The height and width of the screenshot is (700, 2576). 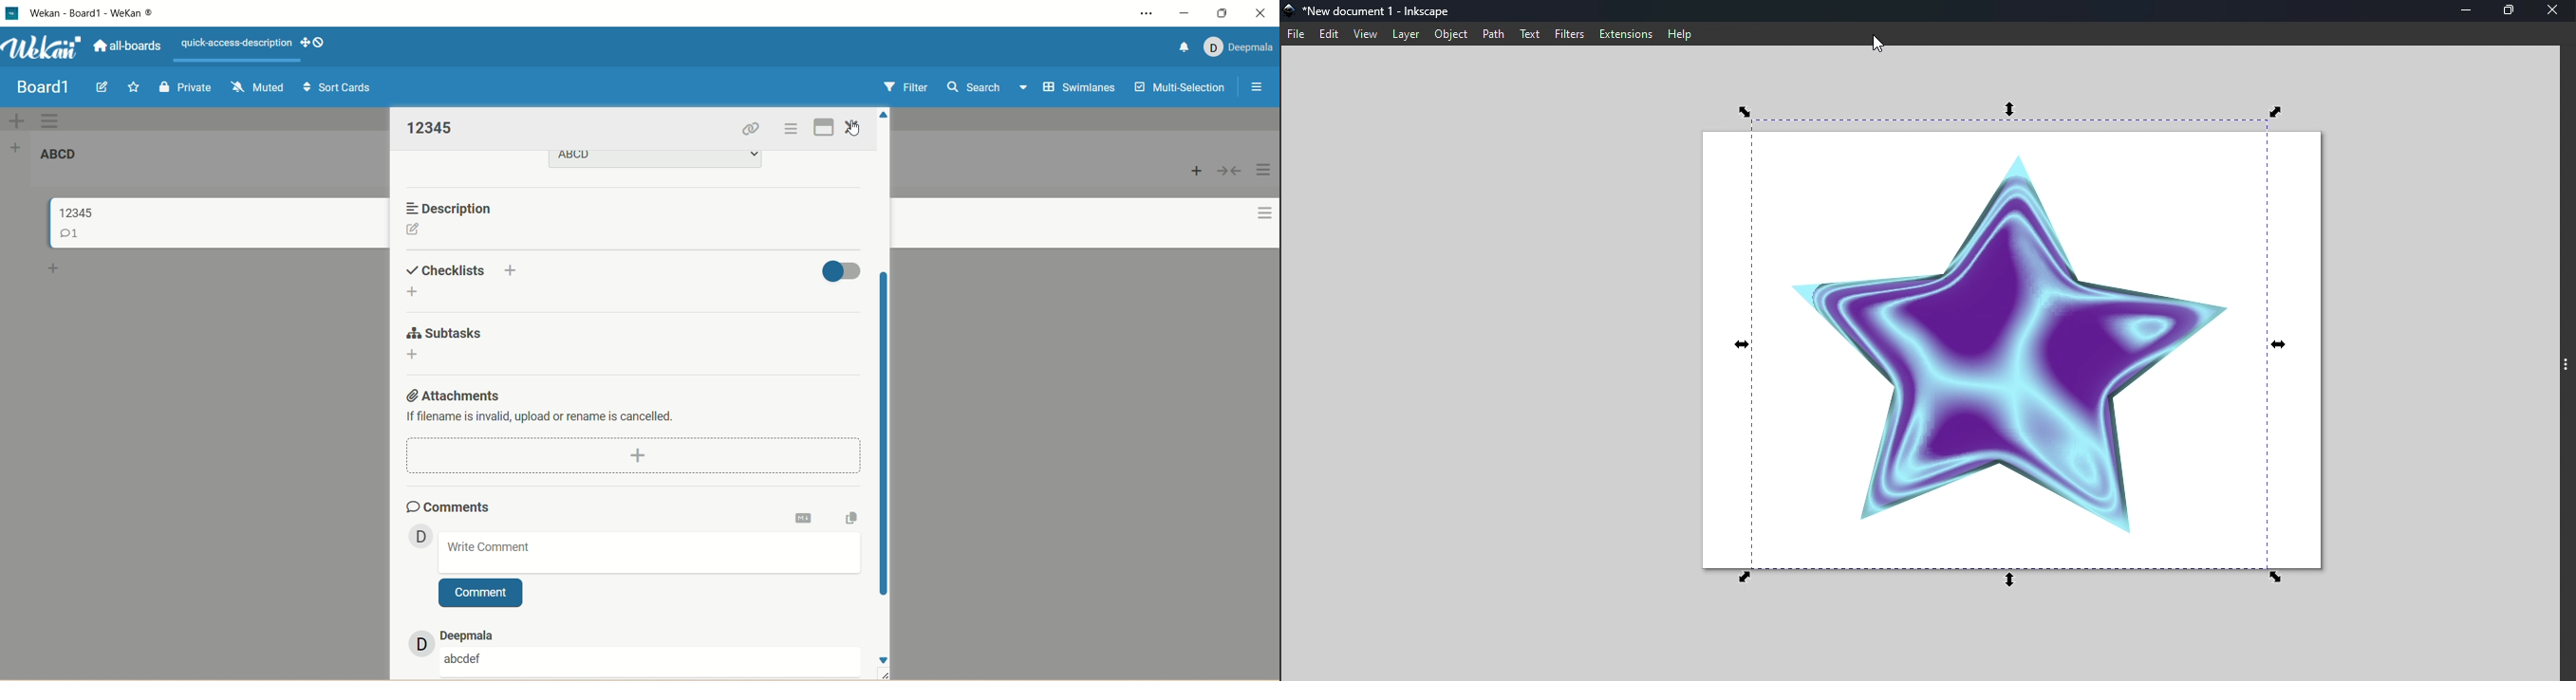 I want to click on account, so click(x=1239, y=44).